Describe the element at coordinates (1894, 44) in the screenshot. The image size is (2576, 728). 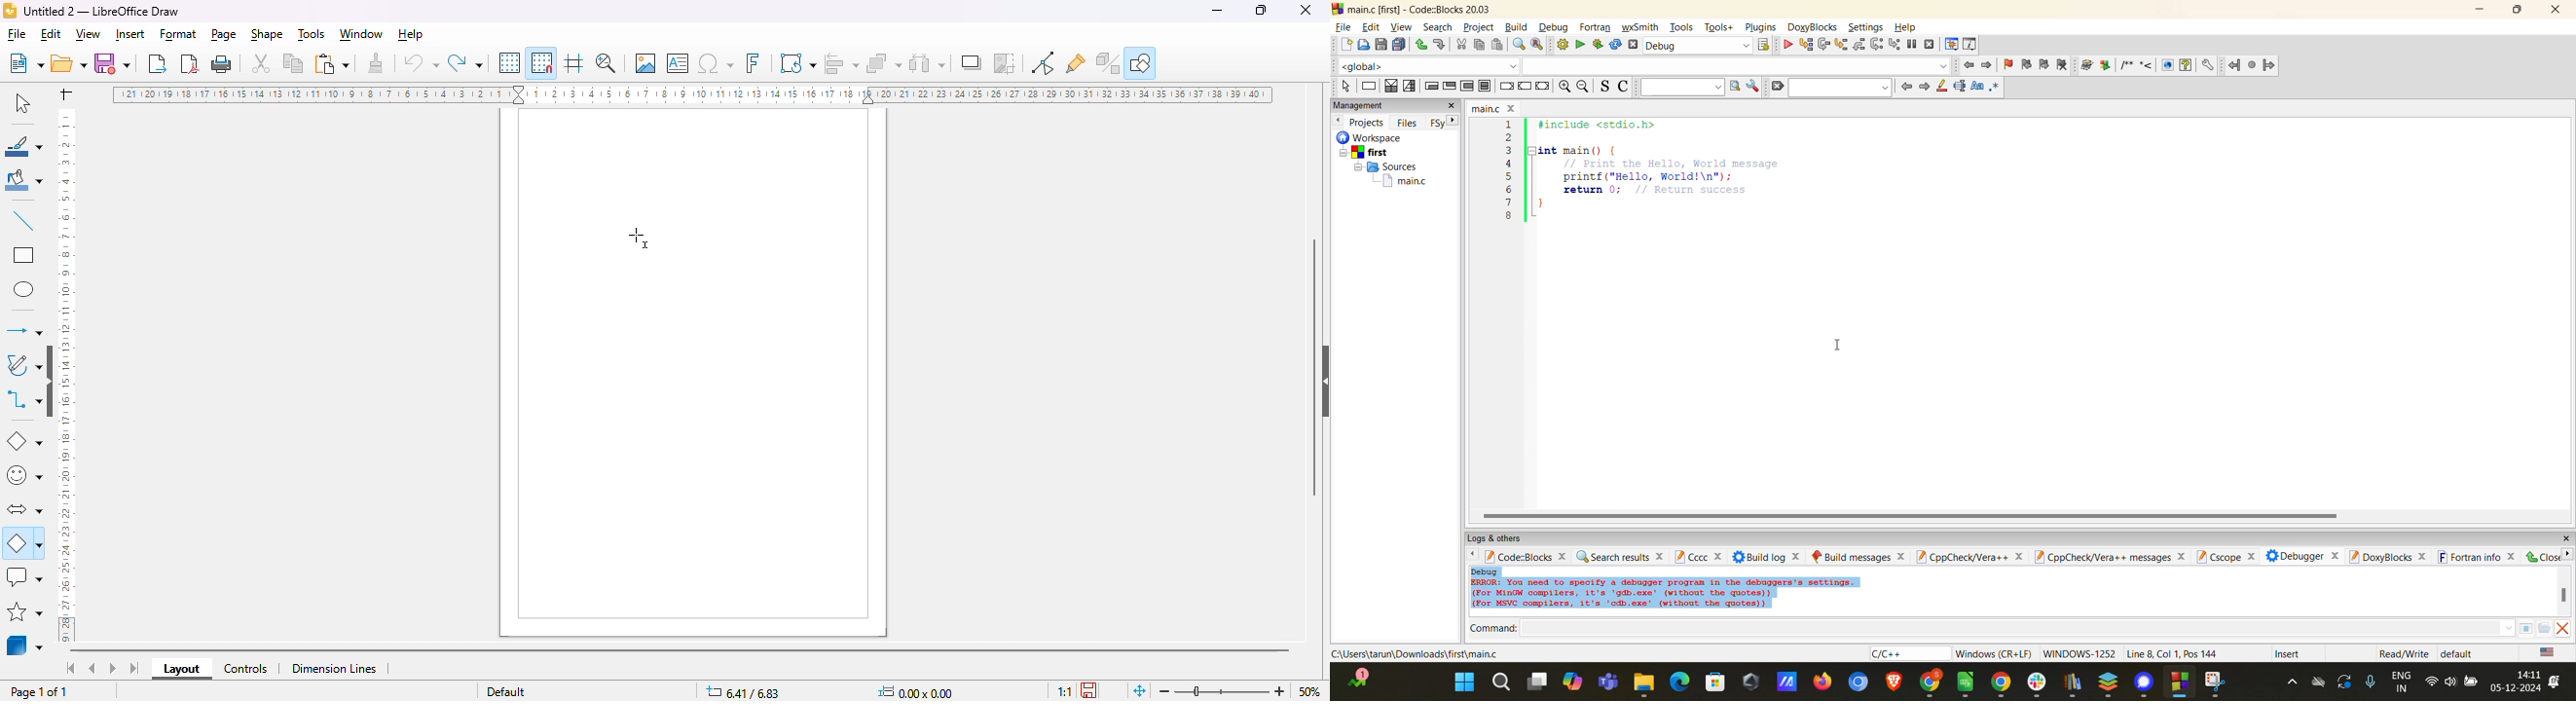
I see `step into instruction` at that location.